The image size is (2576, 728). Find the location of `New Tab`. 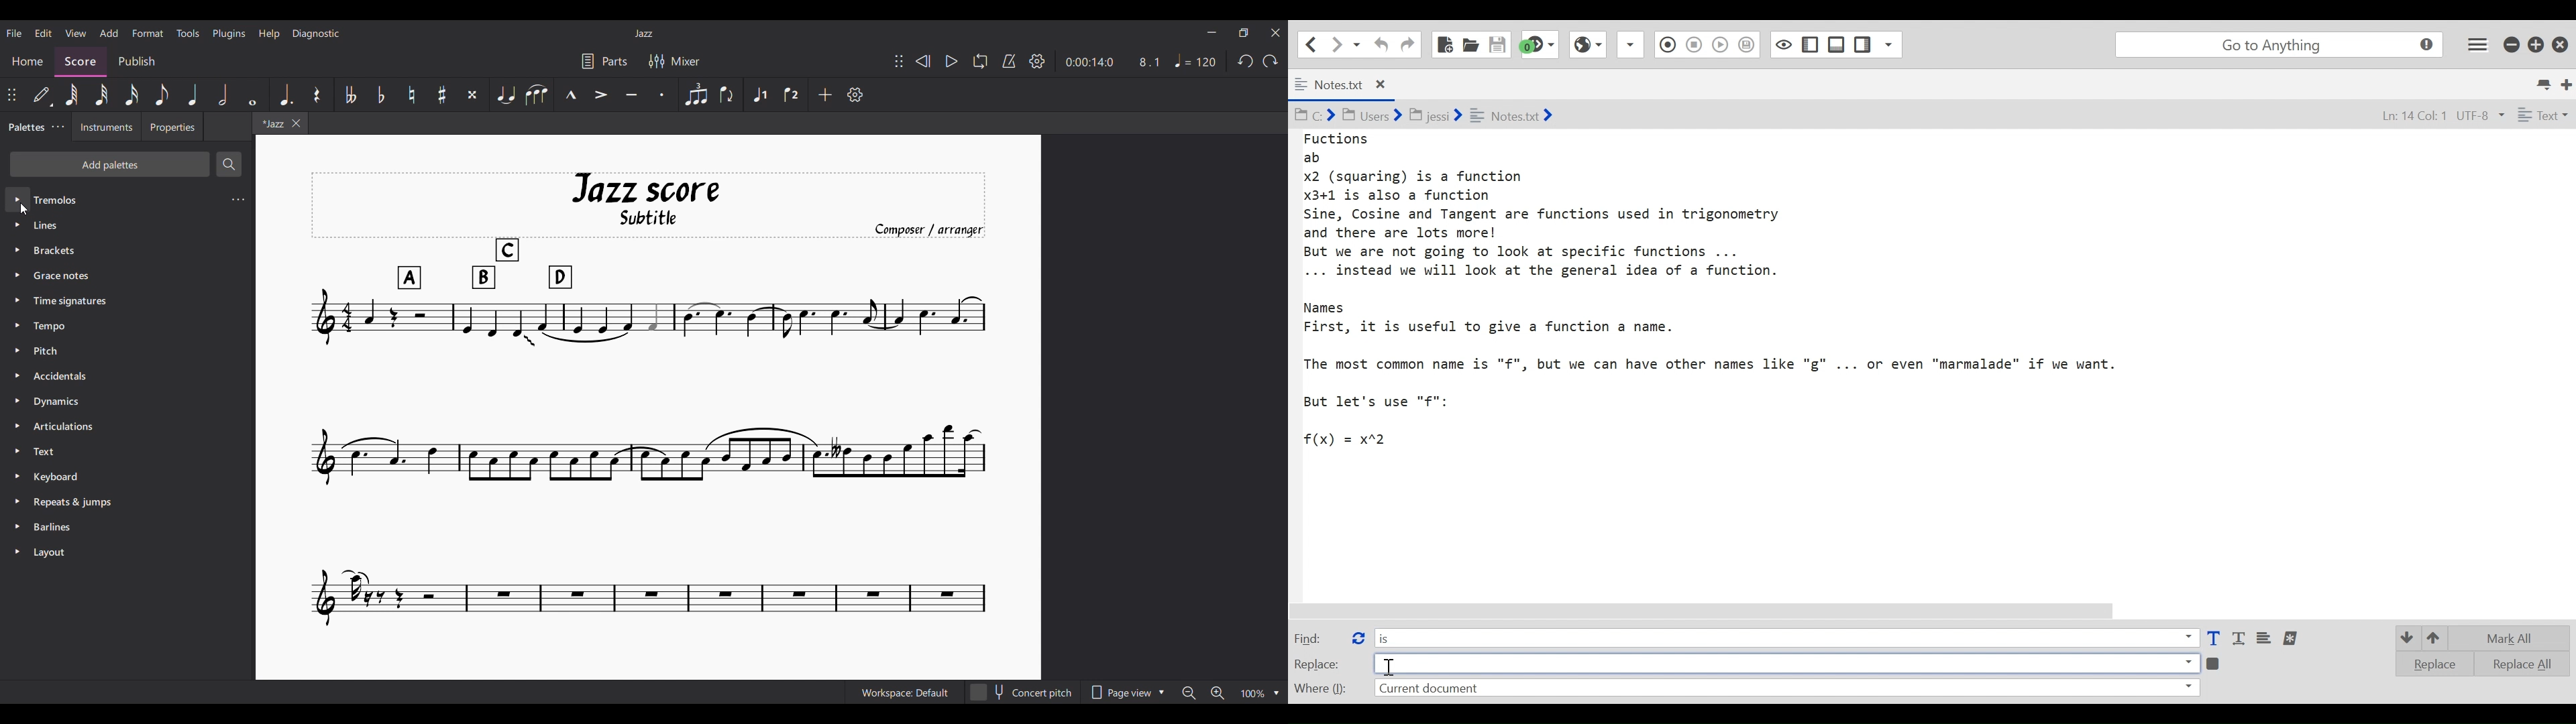

New Tab is located at coordinates (2567, 83).